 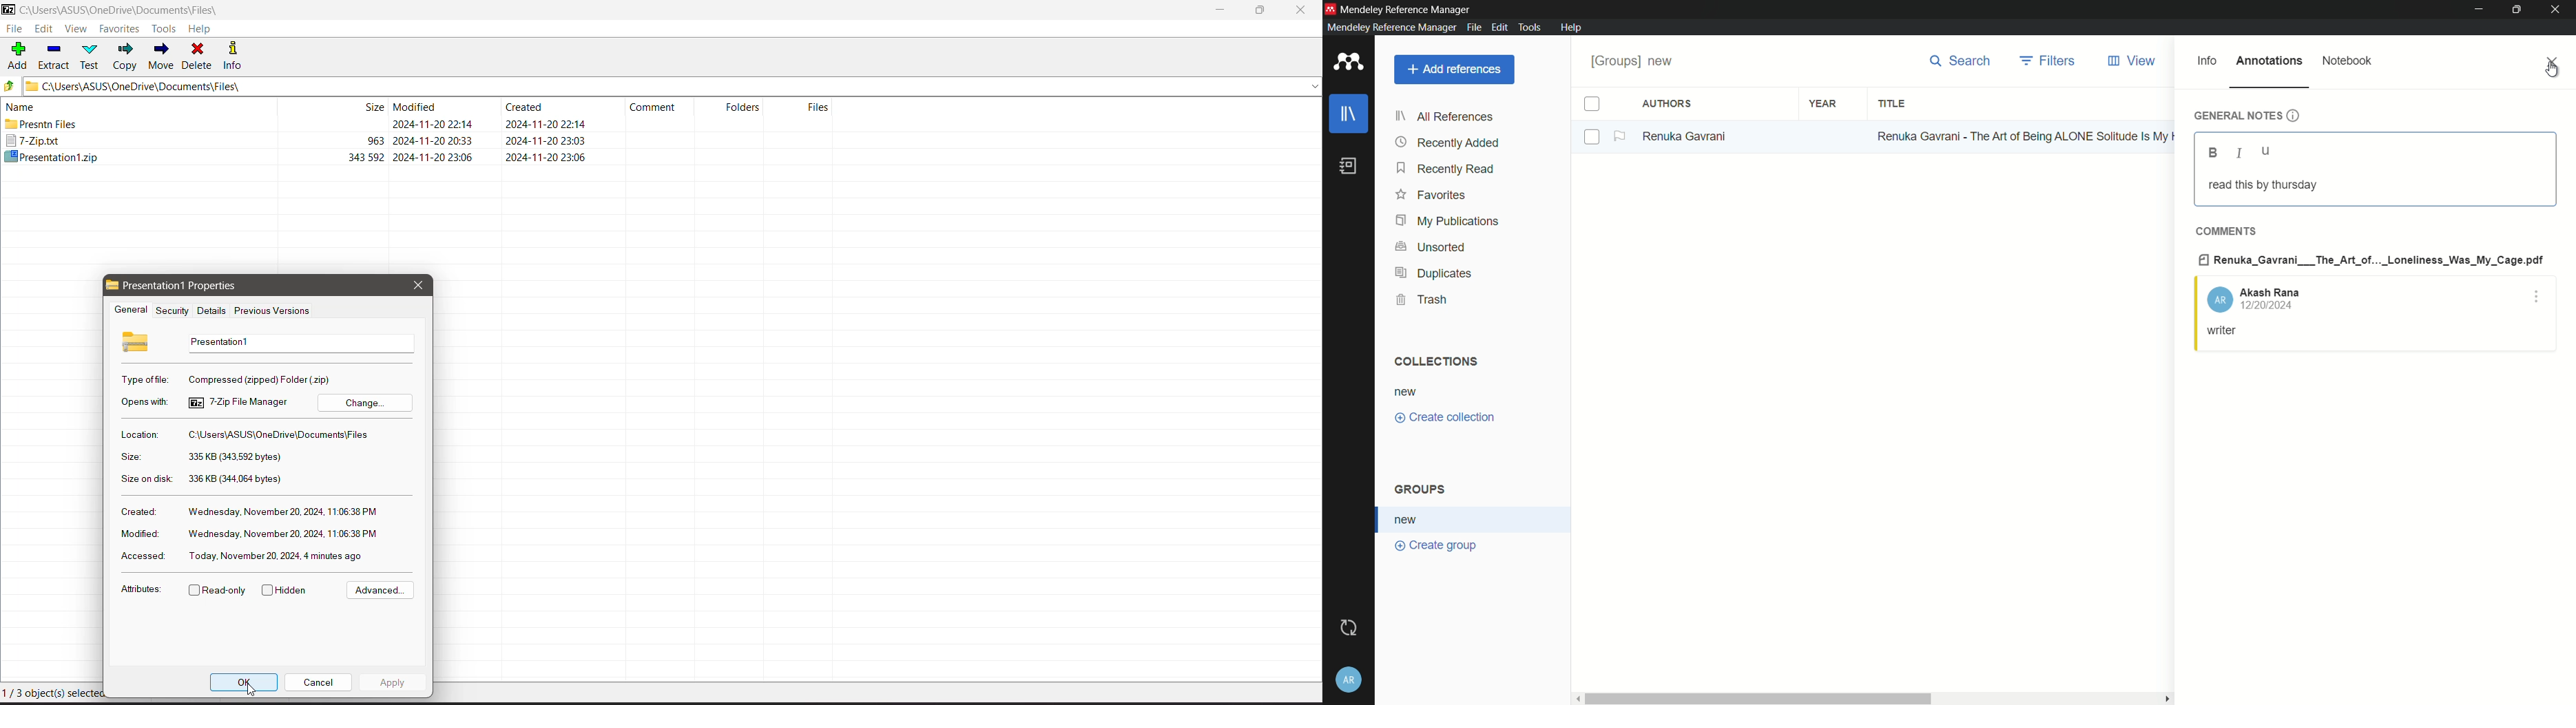 What do you see at coordinates (2023, 134) in the screenshot?
I see `Renuka Gavrani-The Art of Being ALONE Solitude Is My HOME, Loneliness W...` at bounding box center [2023, 134].